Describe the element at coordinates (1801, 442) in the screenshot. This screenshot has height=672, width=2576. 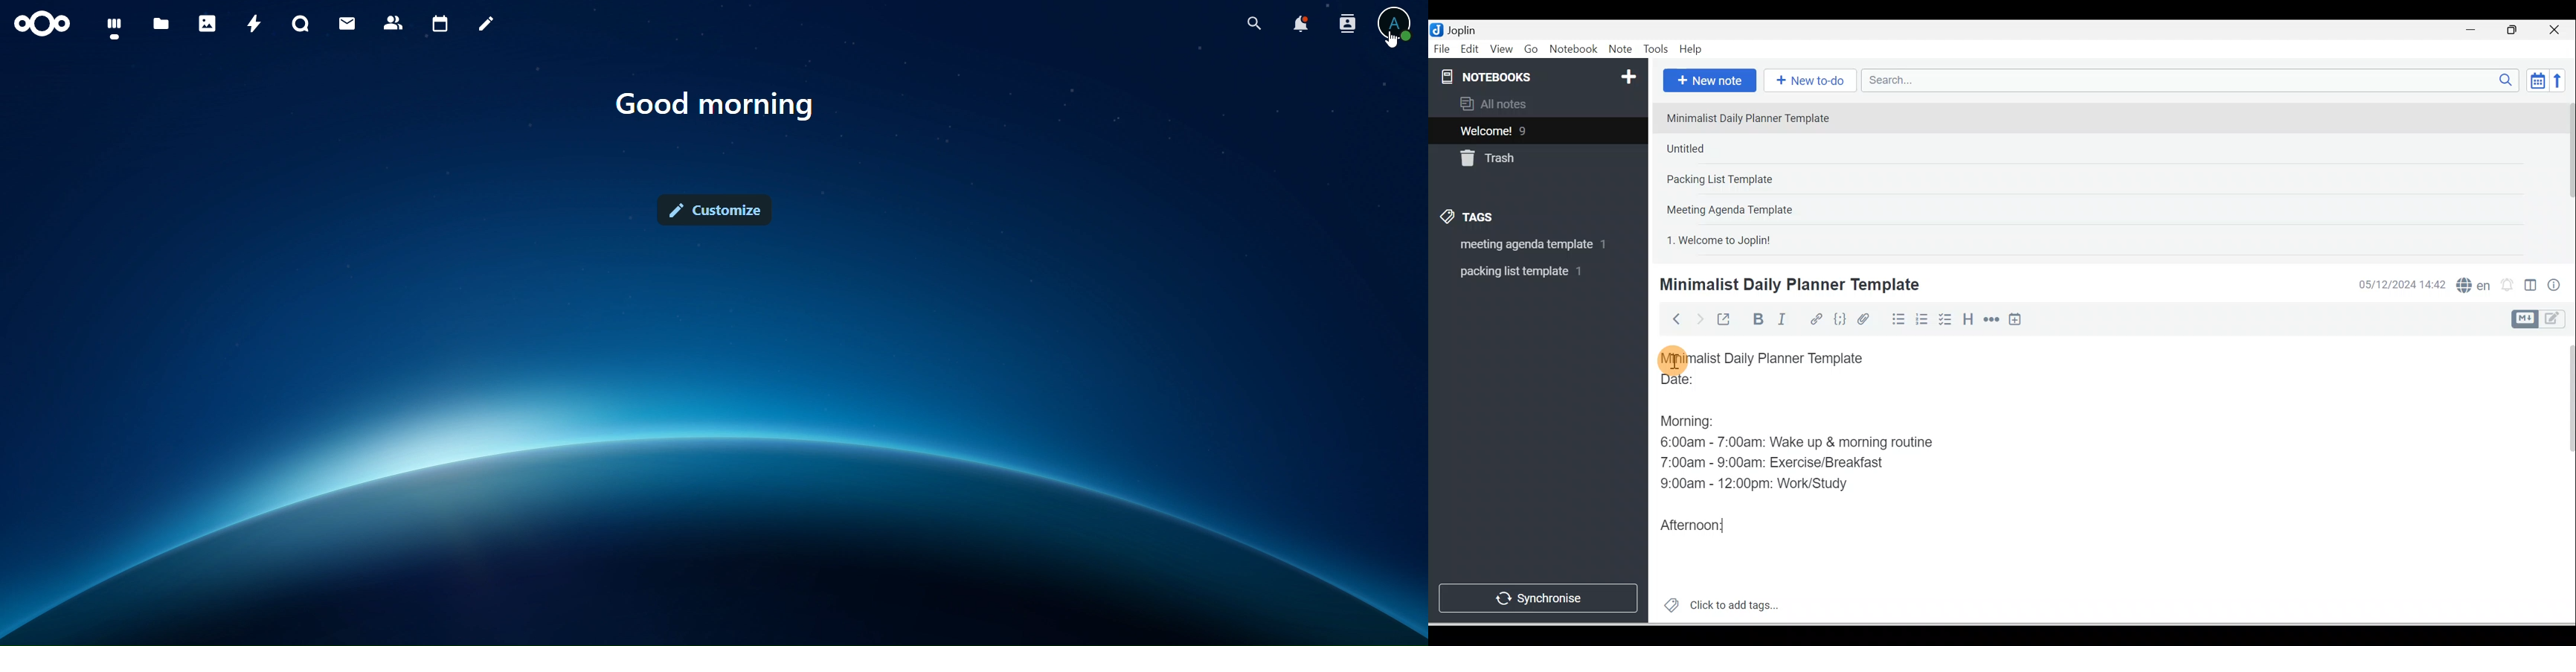
I see `6:00am - 7:00am: Wake up & morning routine` at that location.